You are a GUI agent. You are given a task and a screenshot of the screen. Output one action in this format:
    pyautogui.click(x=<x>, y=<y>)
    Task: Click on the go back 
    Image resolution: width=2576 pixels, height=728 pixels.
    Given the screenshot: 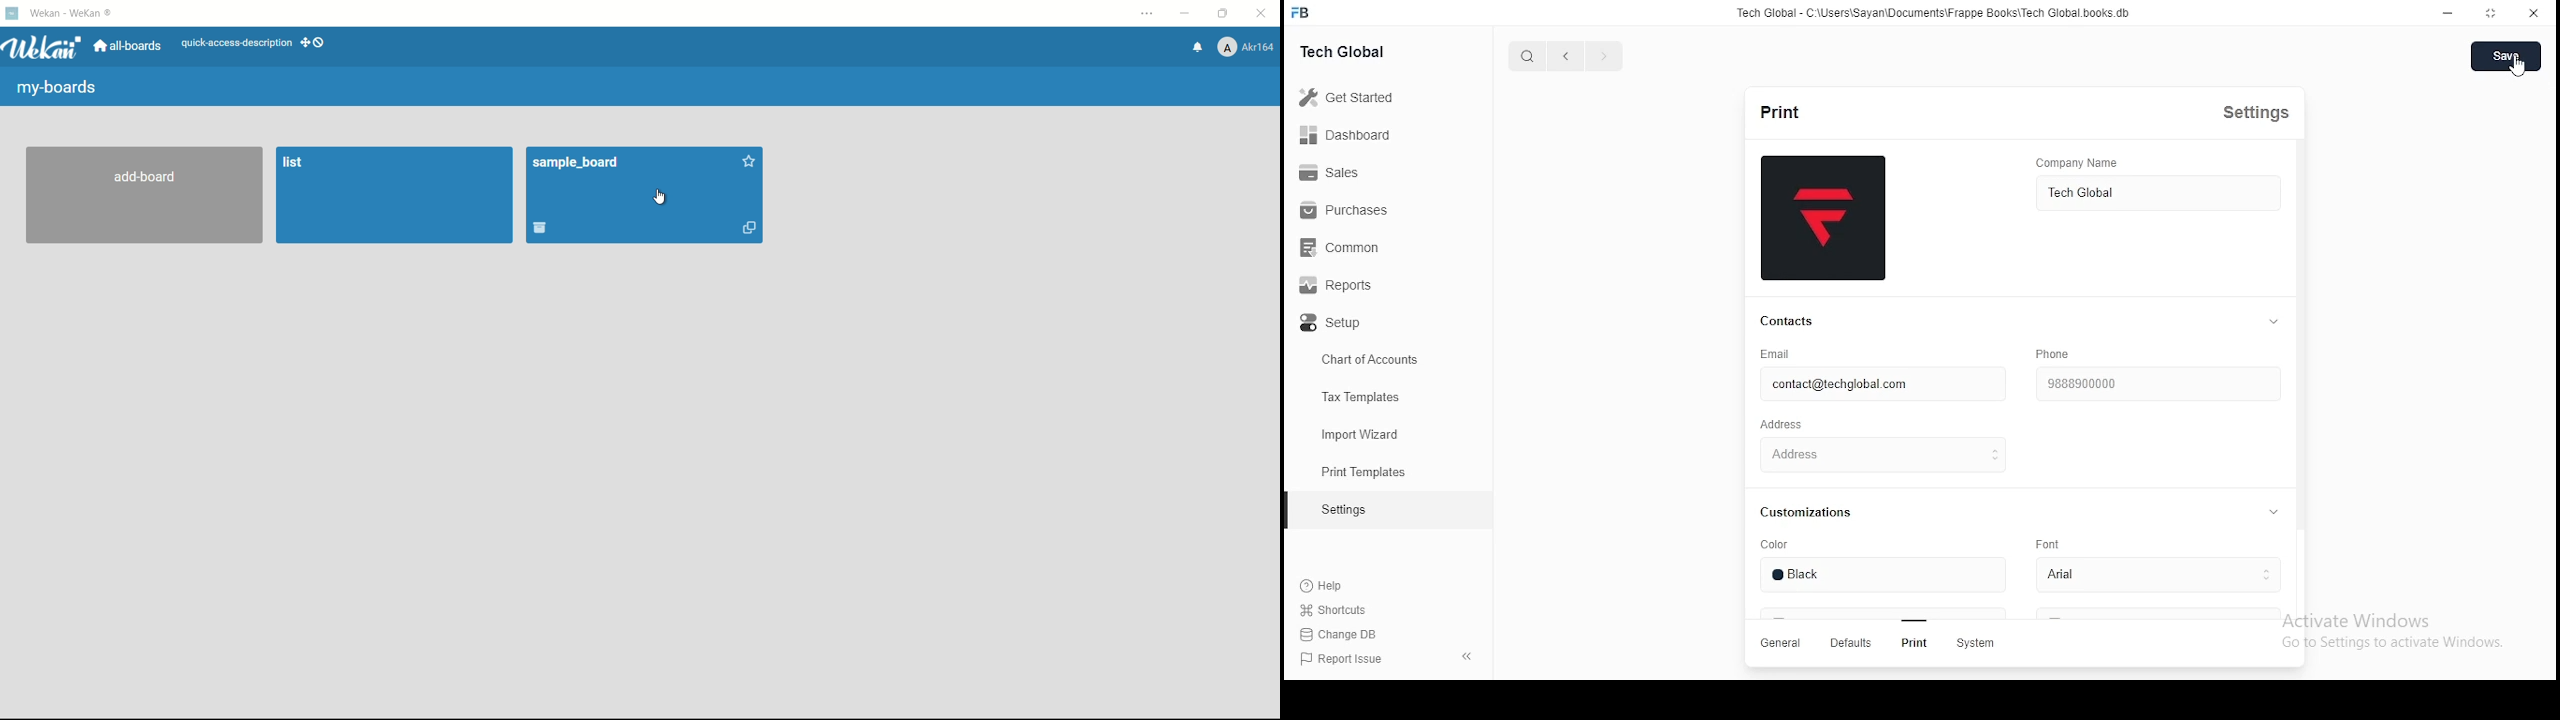 What is the action you would take?
    pyautogui.click(x=1567, y=57)
    